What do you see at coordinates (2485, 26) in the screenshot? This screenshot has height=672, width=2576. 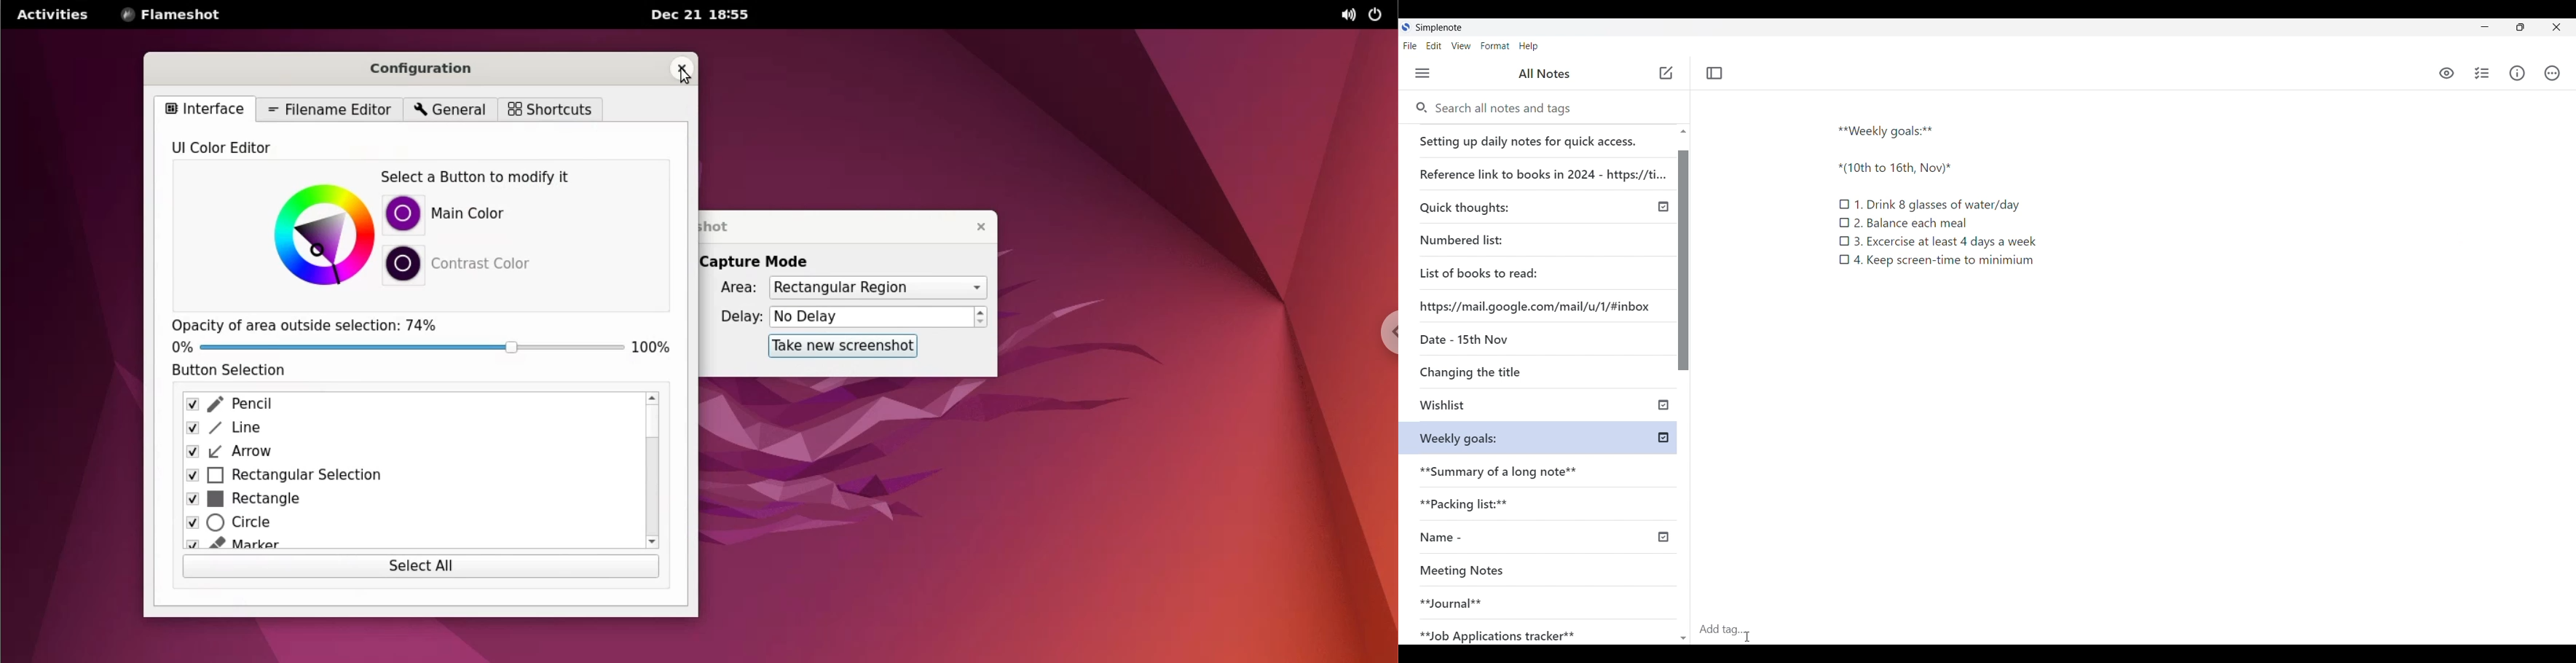 I see `Minimize` at bounding box center [2485, 26].